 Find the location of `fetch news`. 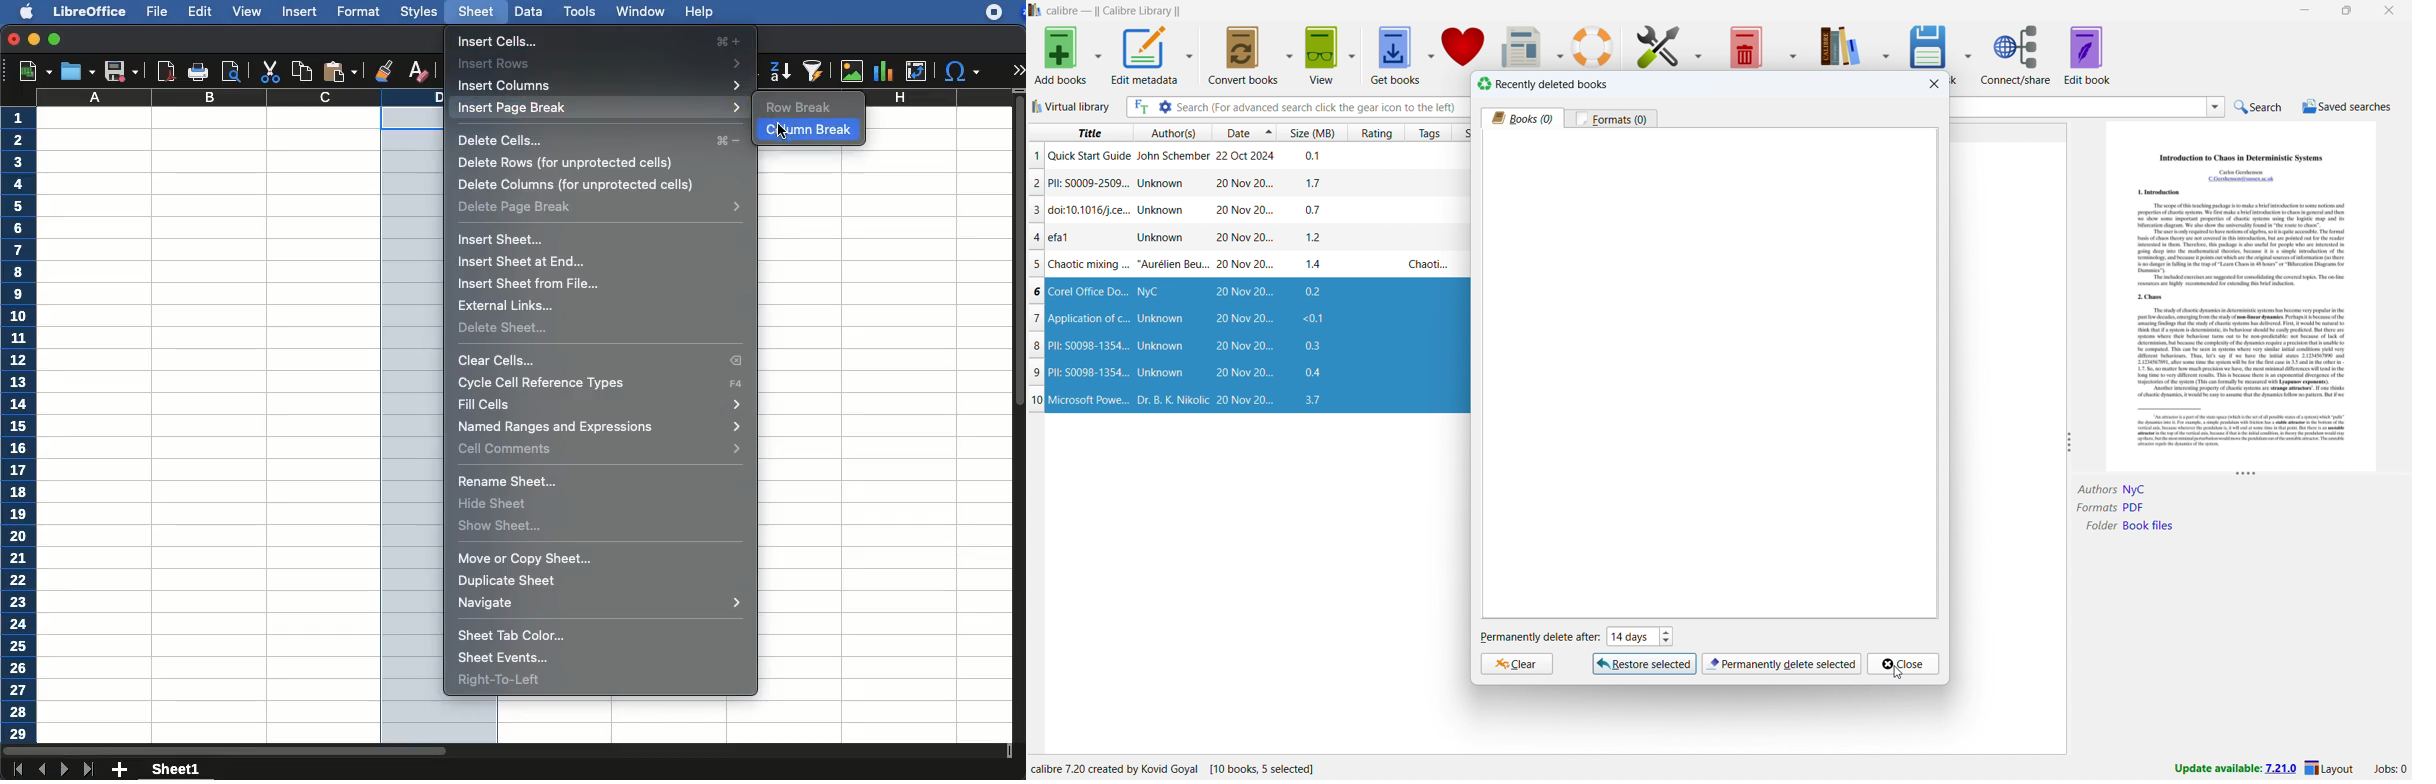

fetch news is located at coordinates (1520, 45).